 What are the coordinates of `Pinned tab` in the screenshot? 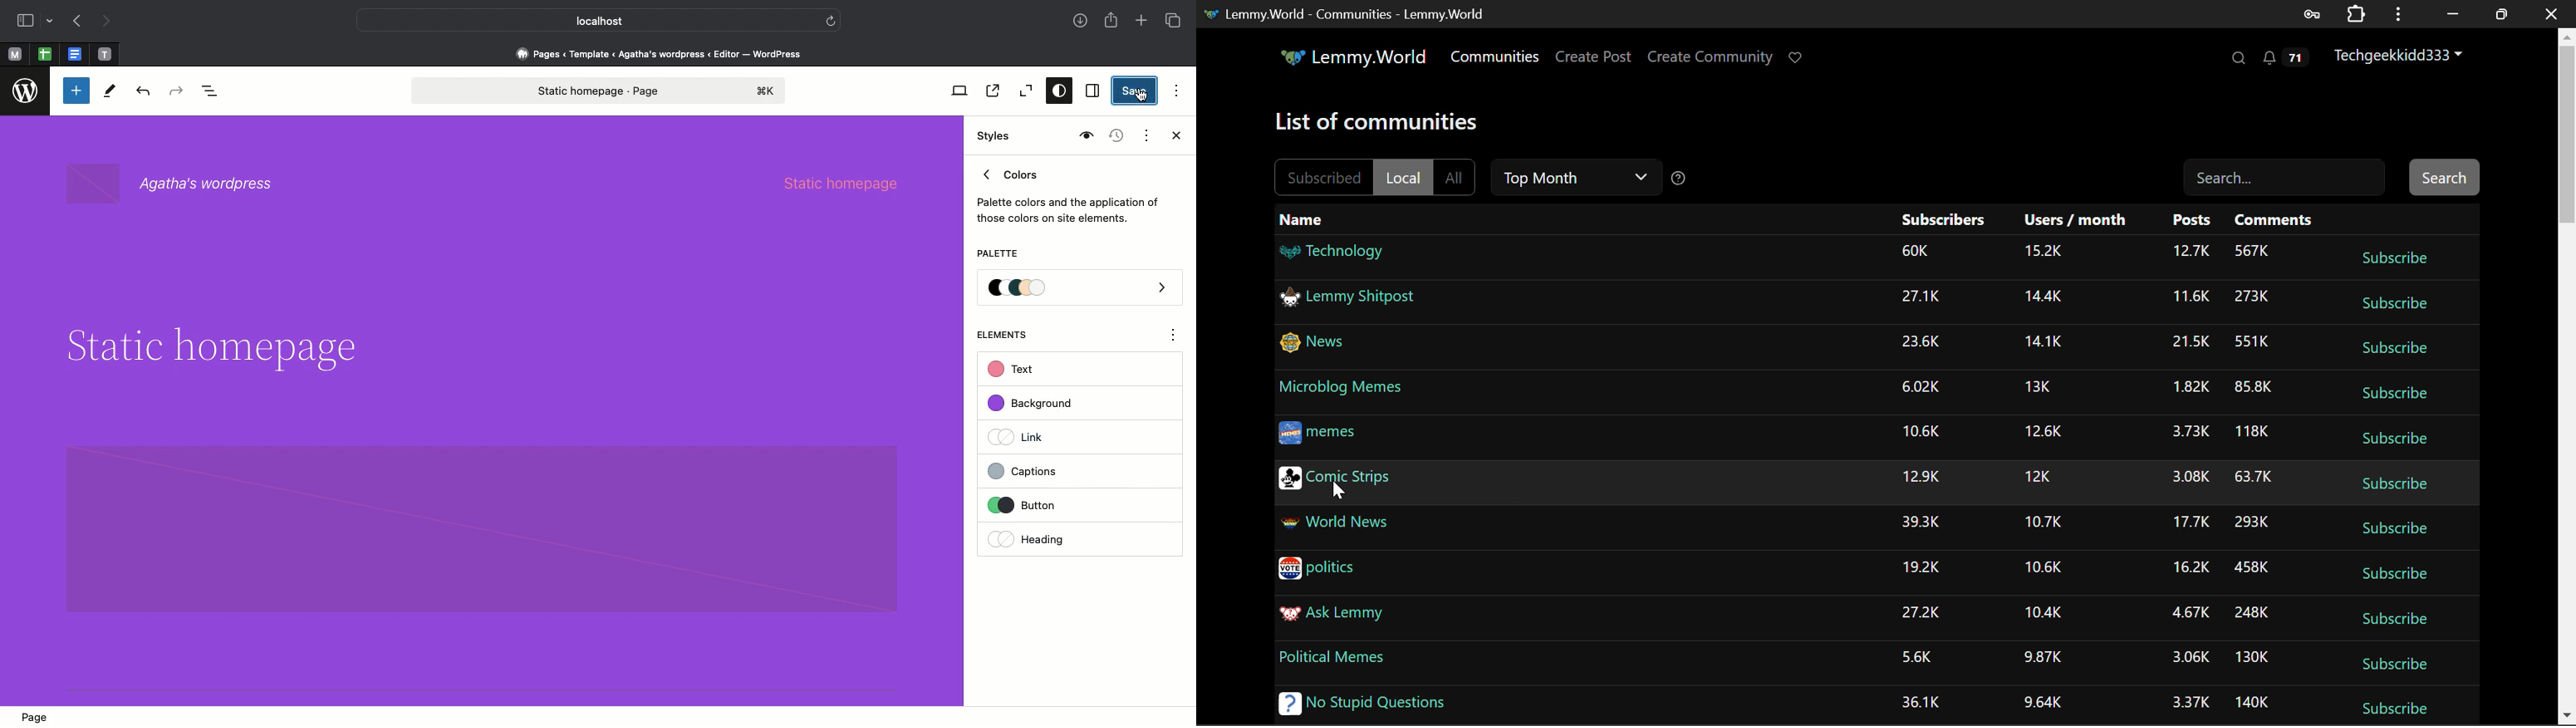 It's located at (45, 55).